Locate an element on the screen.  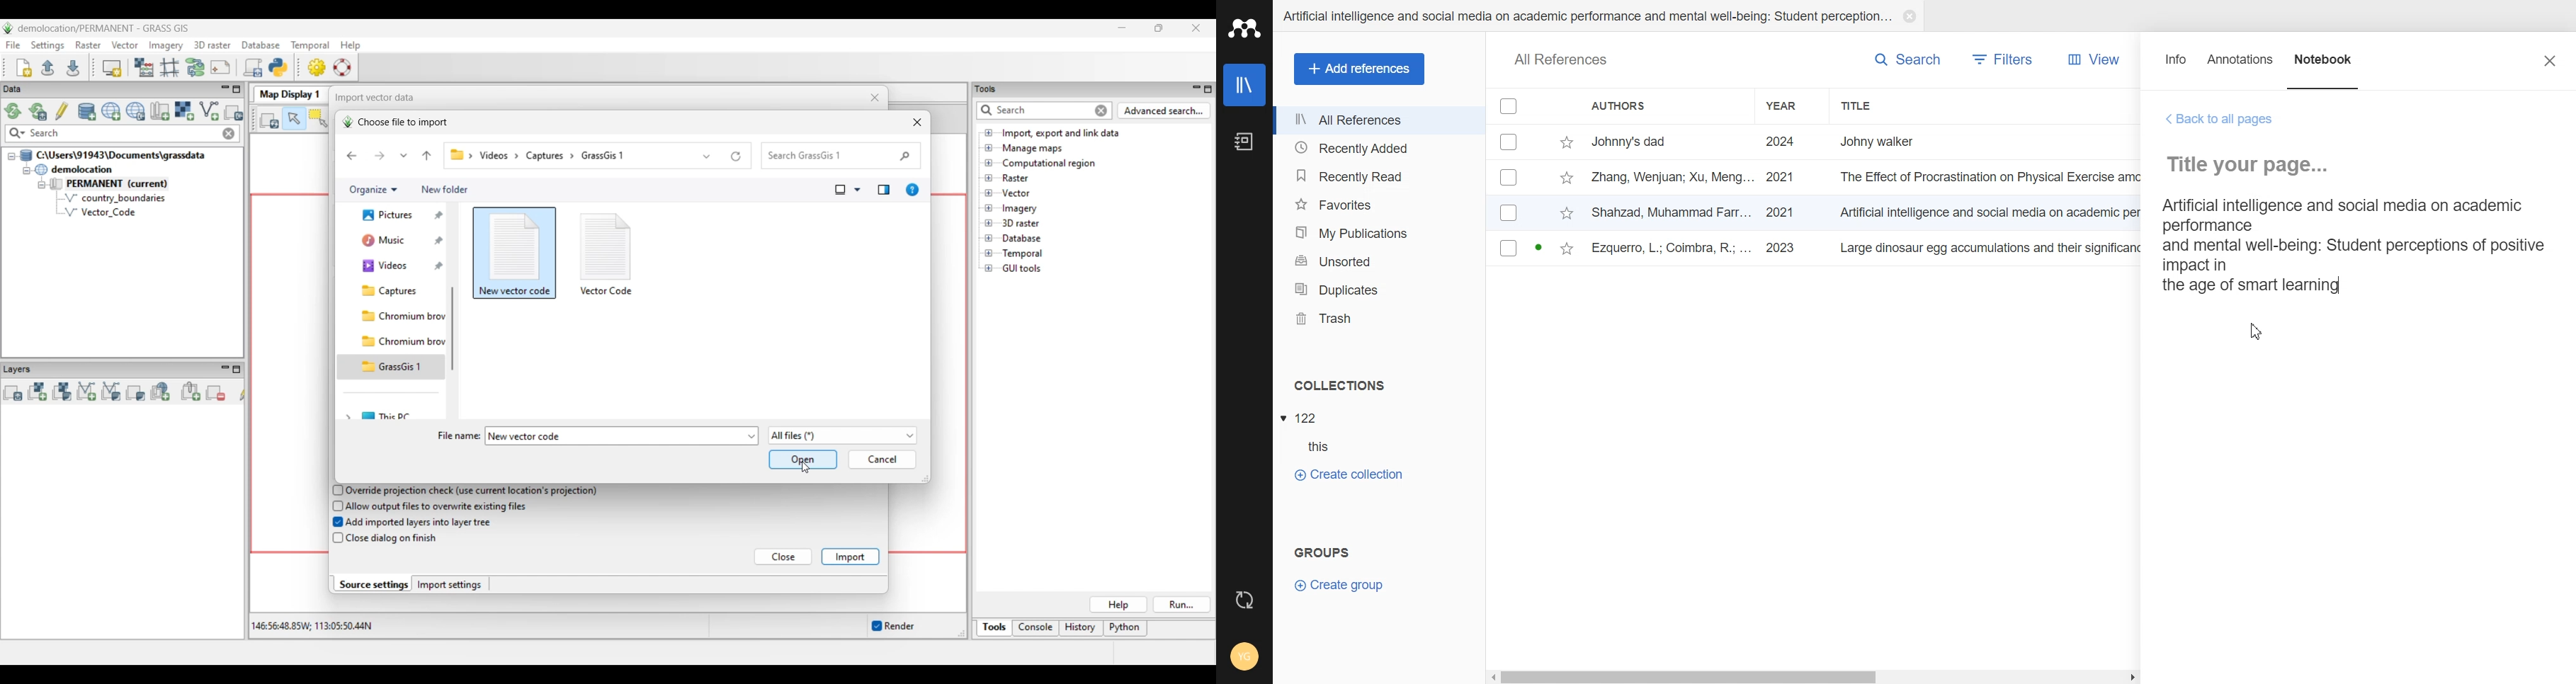
Duplicates is located at coordinates (1378, 290).